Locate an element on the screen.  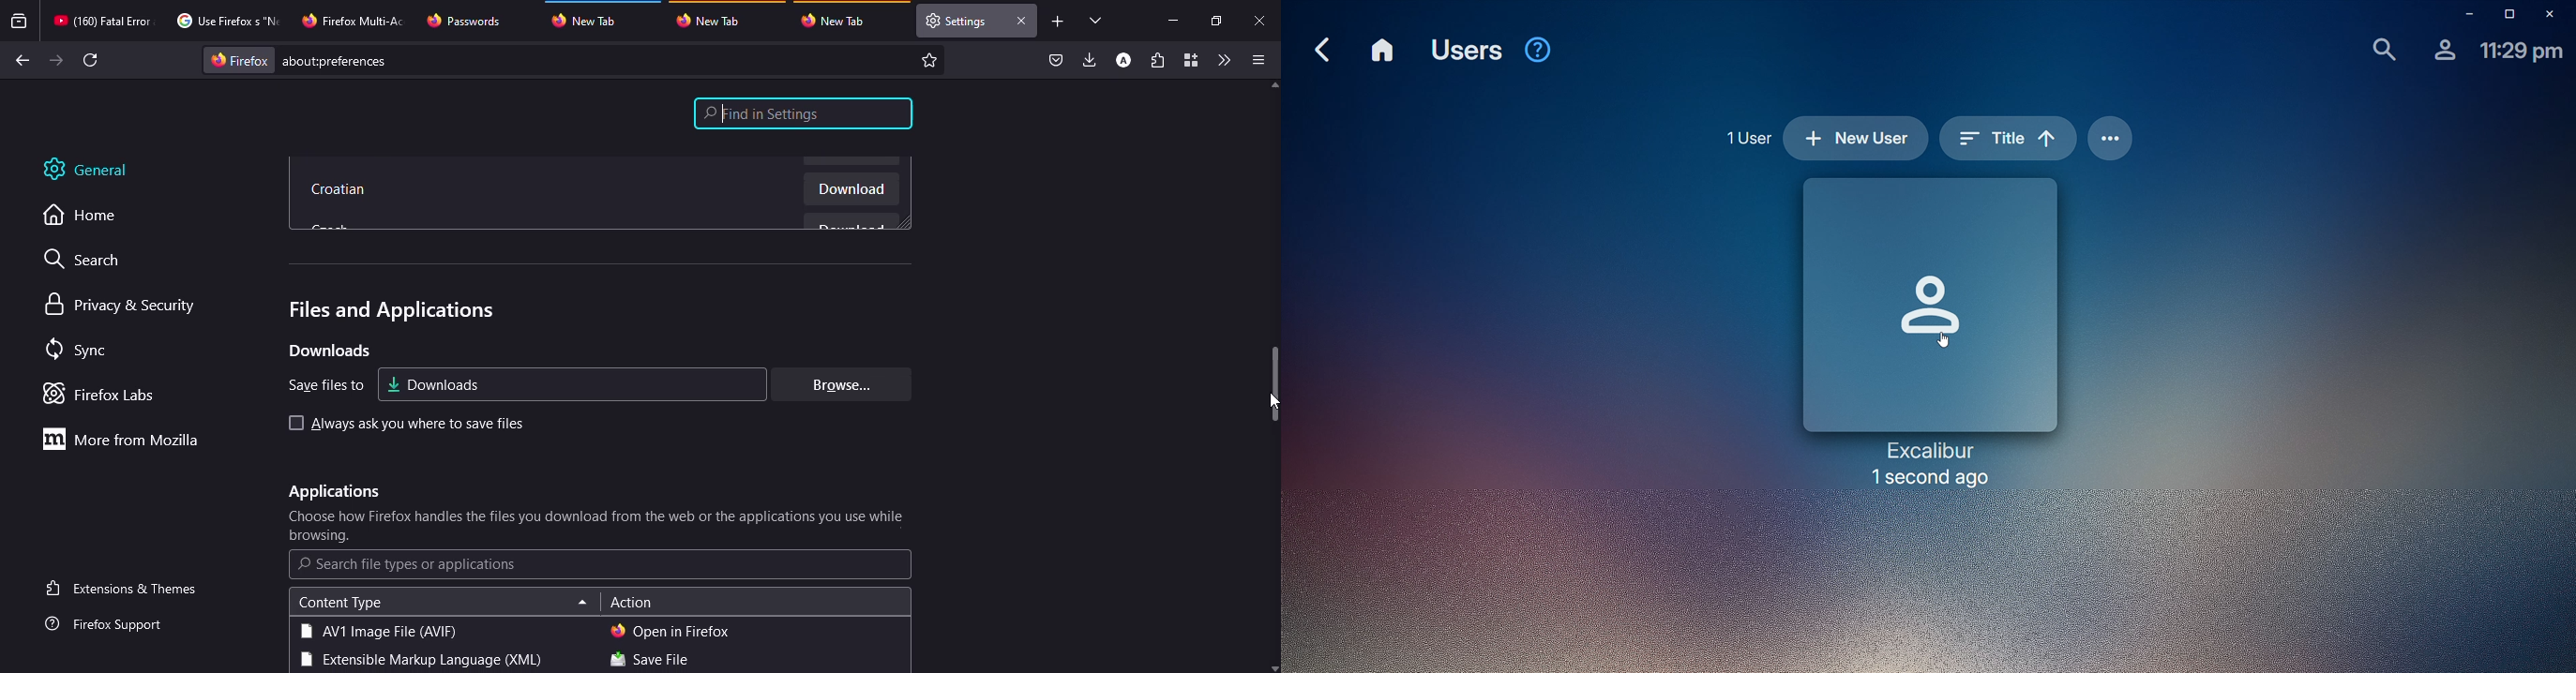
container is located at coordinates (1189, 61).